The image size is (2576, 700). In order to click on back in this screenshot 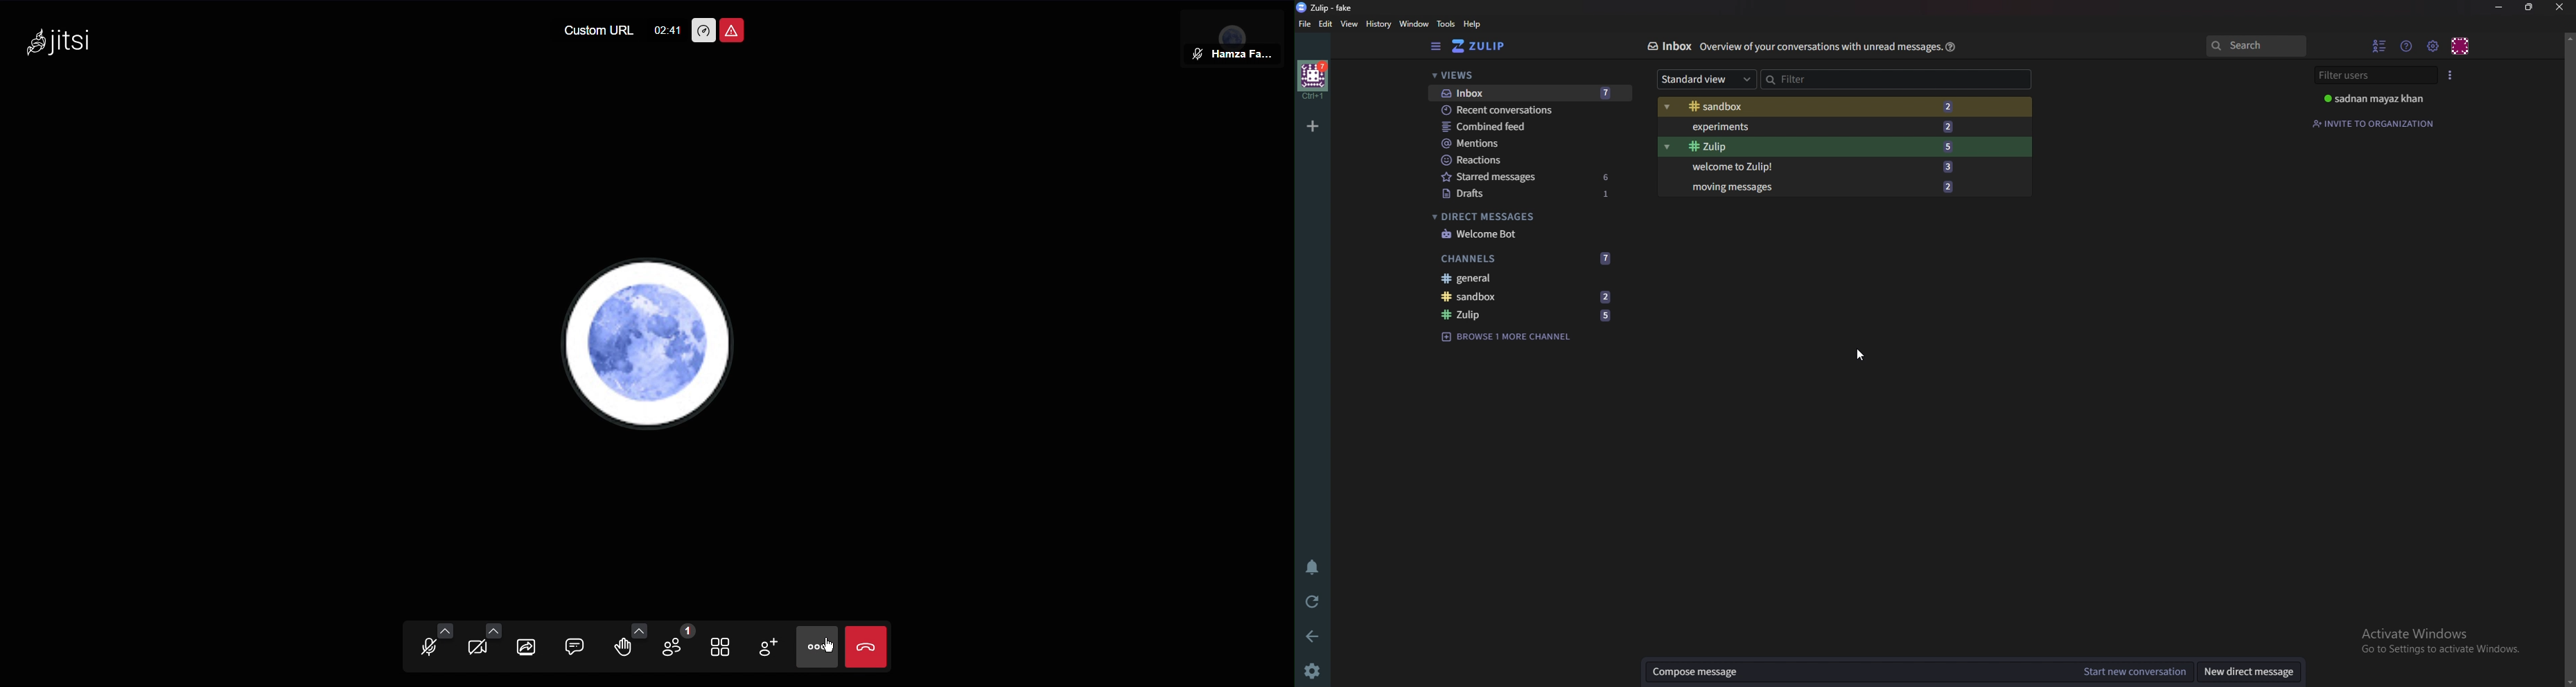, I will do `click(1316, 634)`.